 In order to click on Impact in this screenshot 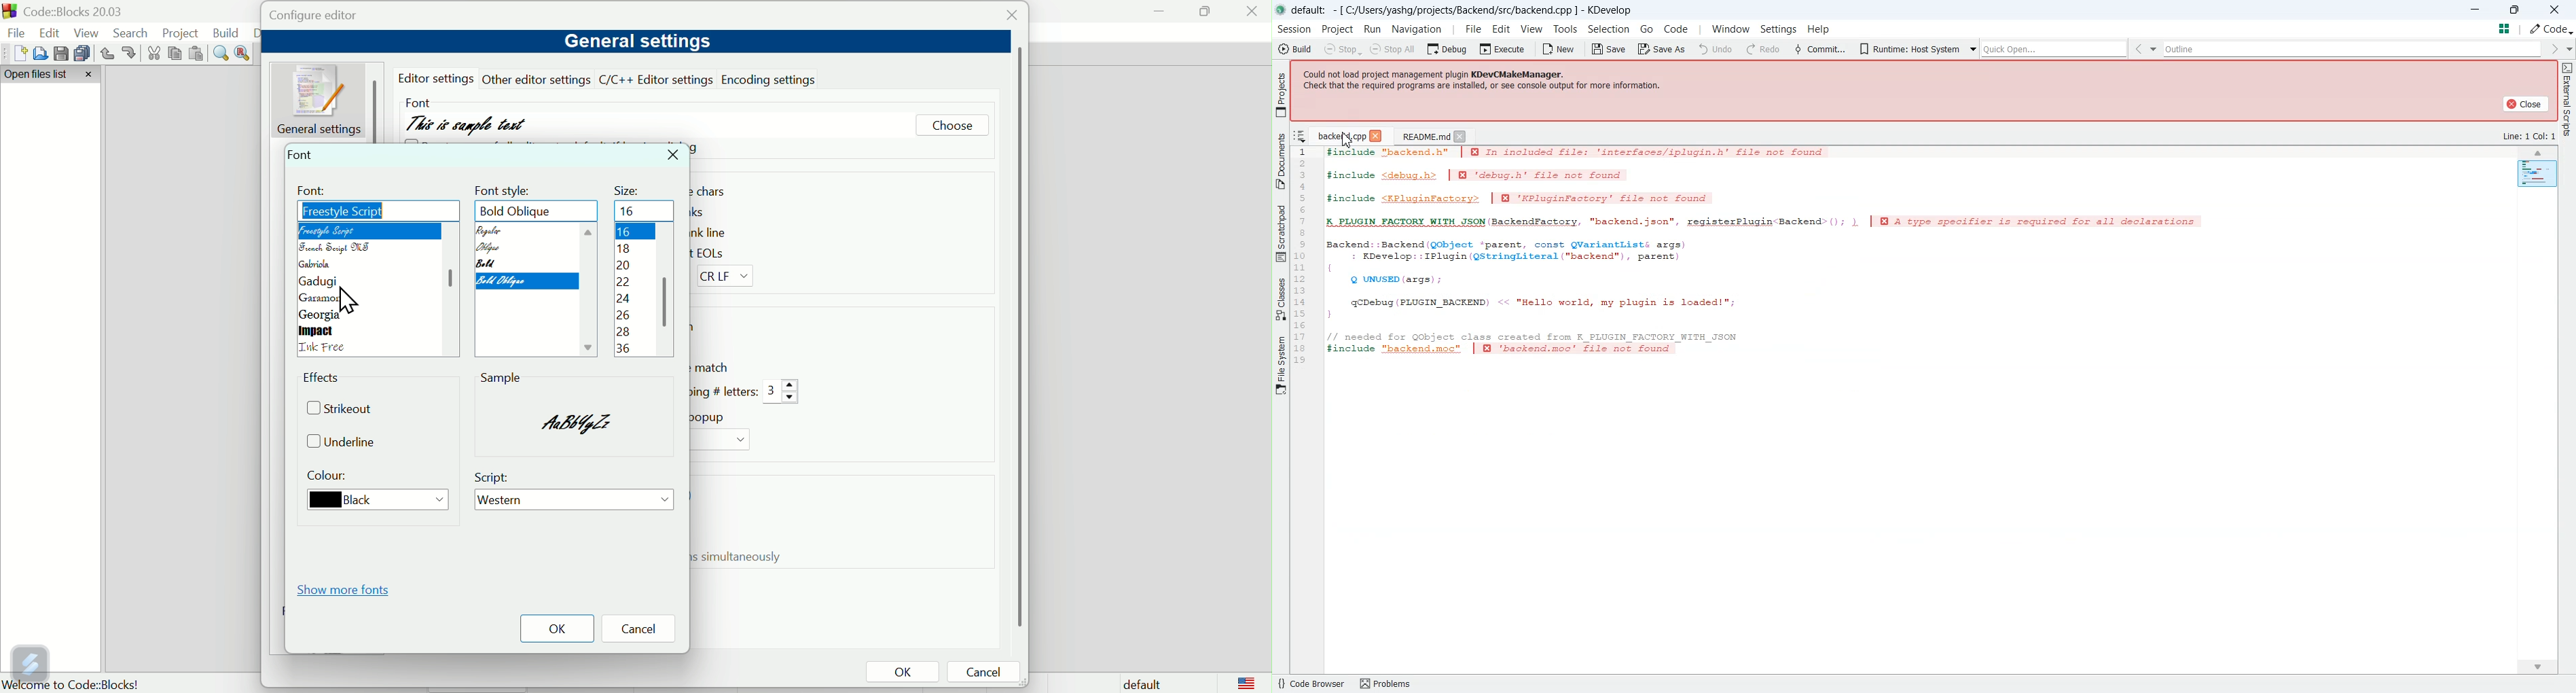, I will do `click(318, 331)`.